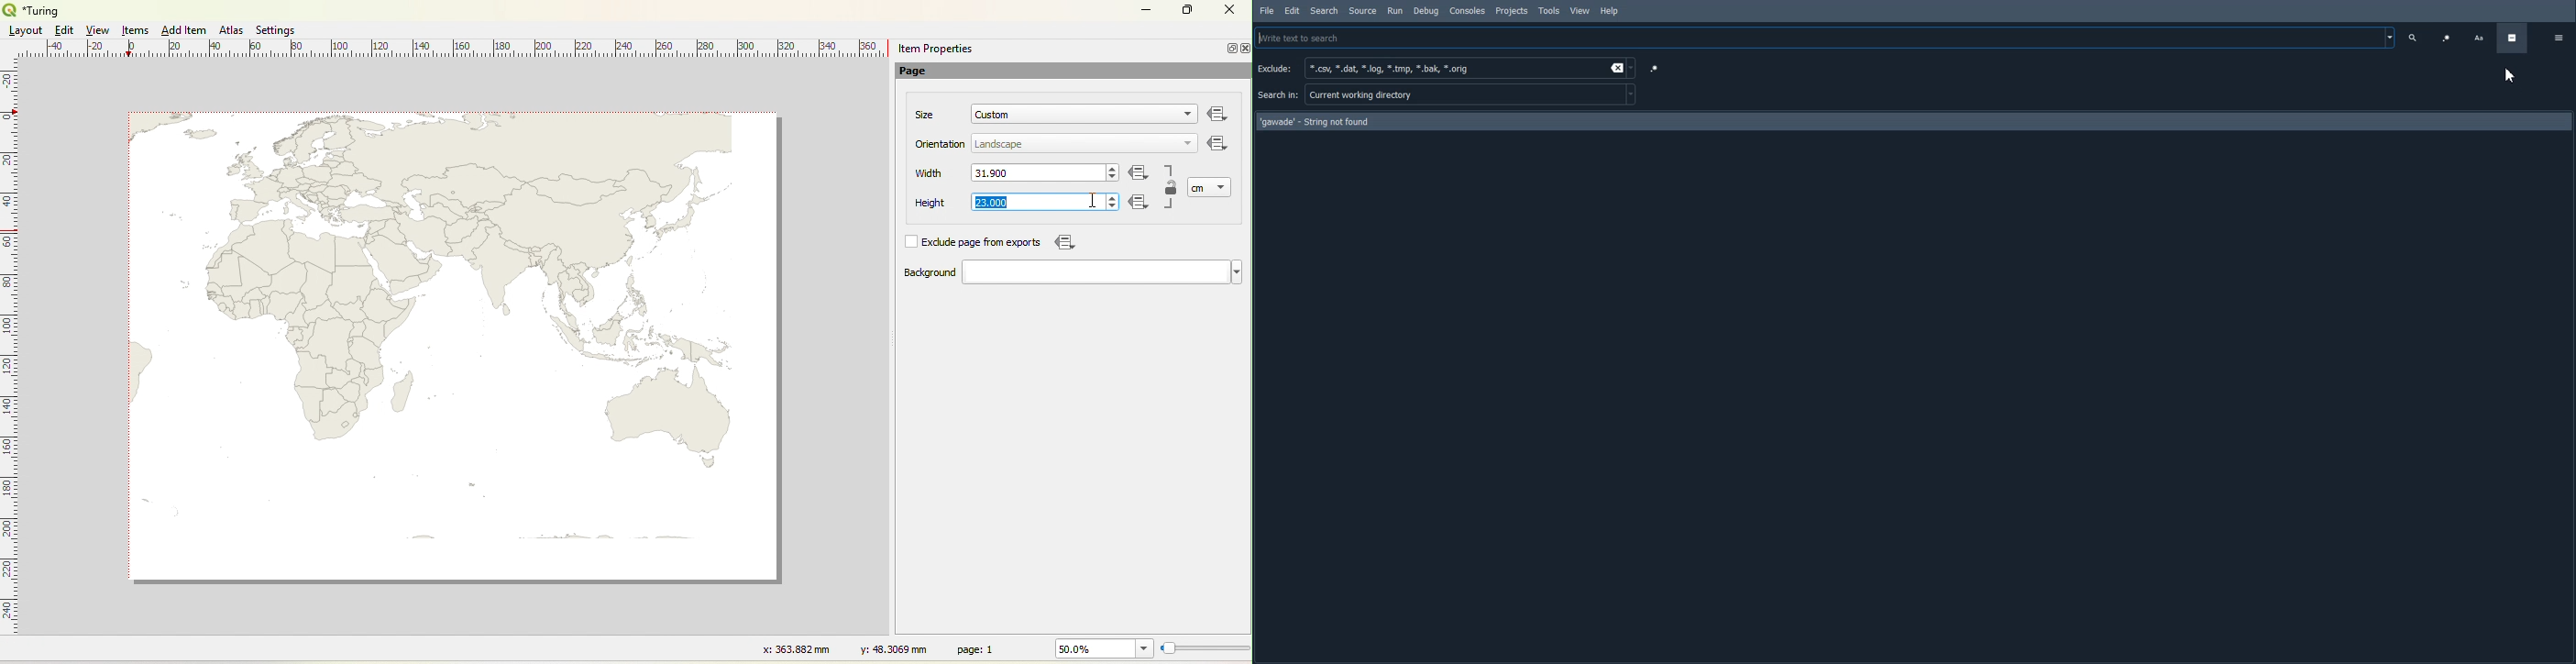  What do you see at coordinates (1363, 10) in the screenshot?
I see `Source` at bounding box center [1363, 10].